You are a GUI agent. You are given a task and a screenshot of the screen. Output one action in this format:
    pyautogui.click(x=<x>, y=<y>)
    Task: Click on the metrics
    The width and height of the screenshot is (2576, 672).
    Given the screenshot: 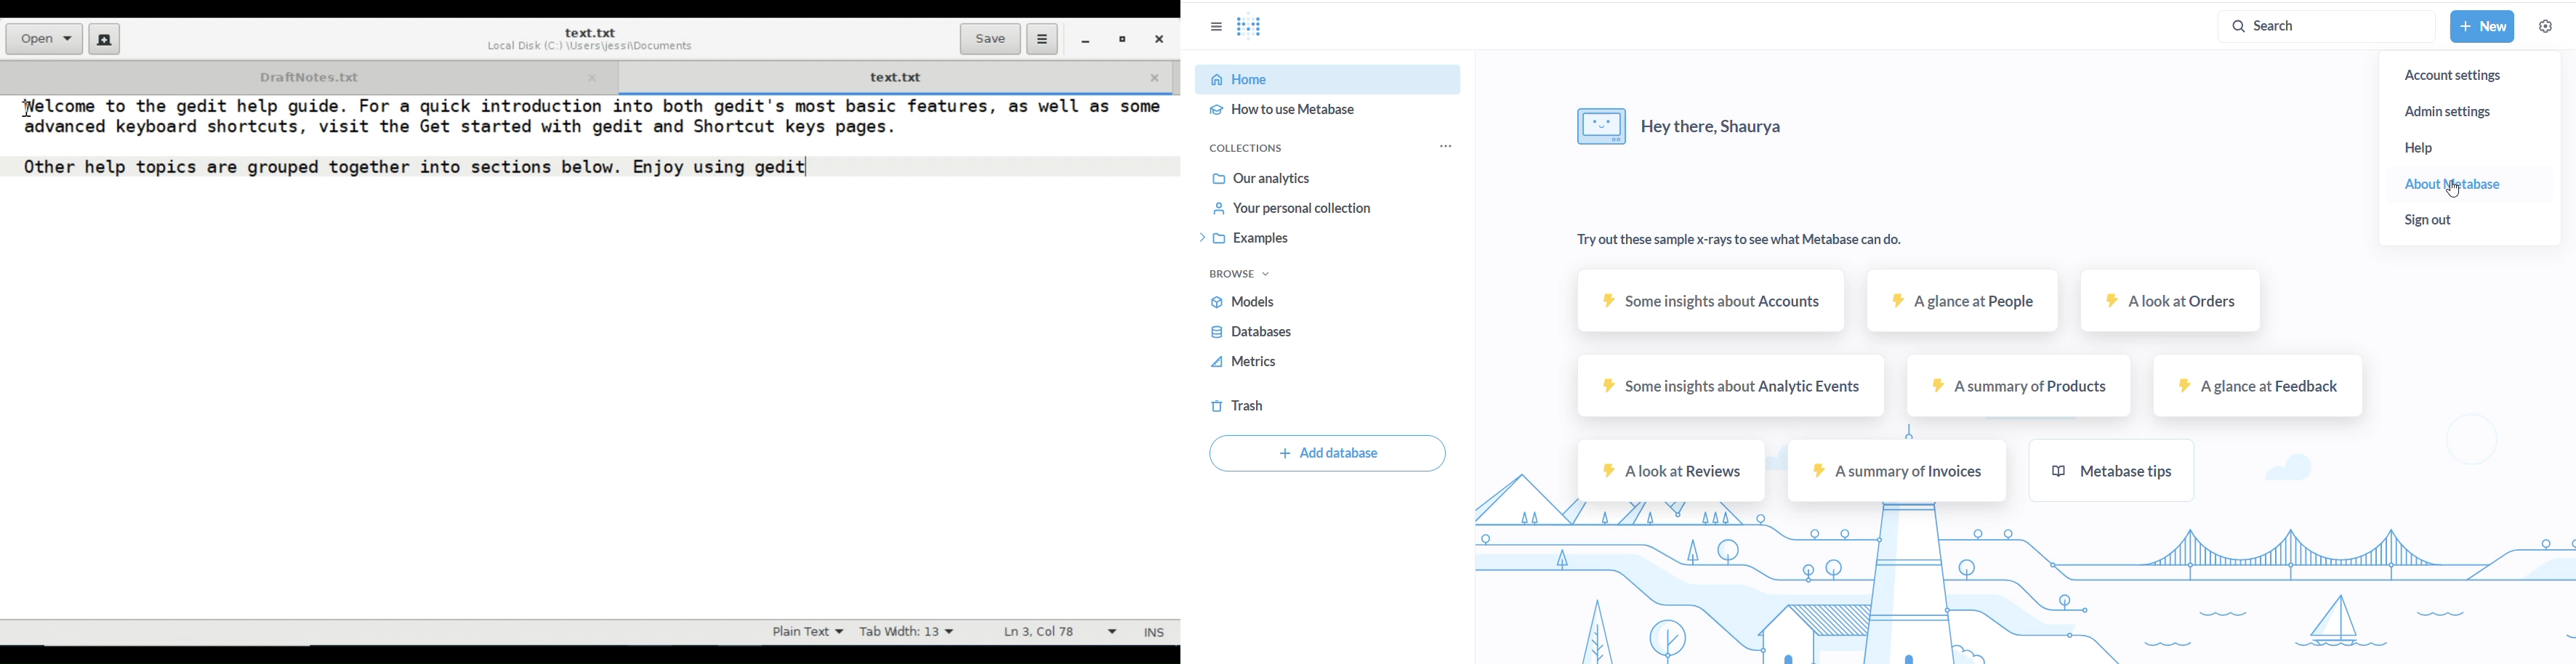 What is the action you would take?
    pyautogui.click(x=1311, y=365)
    